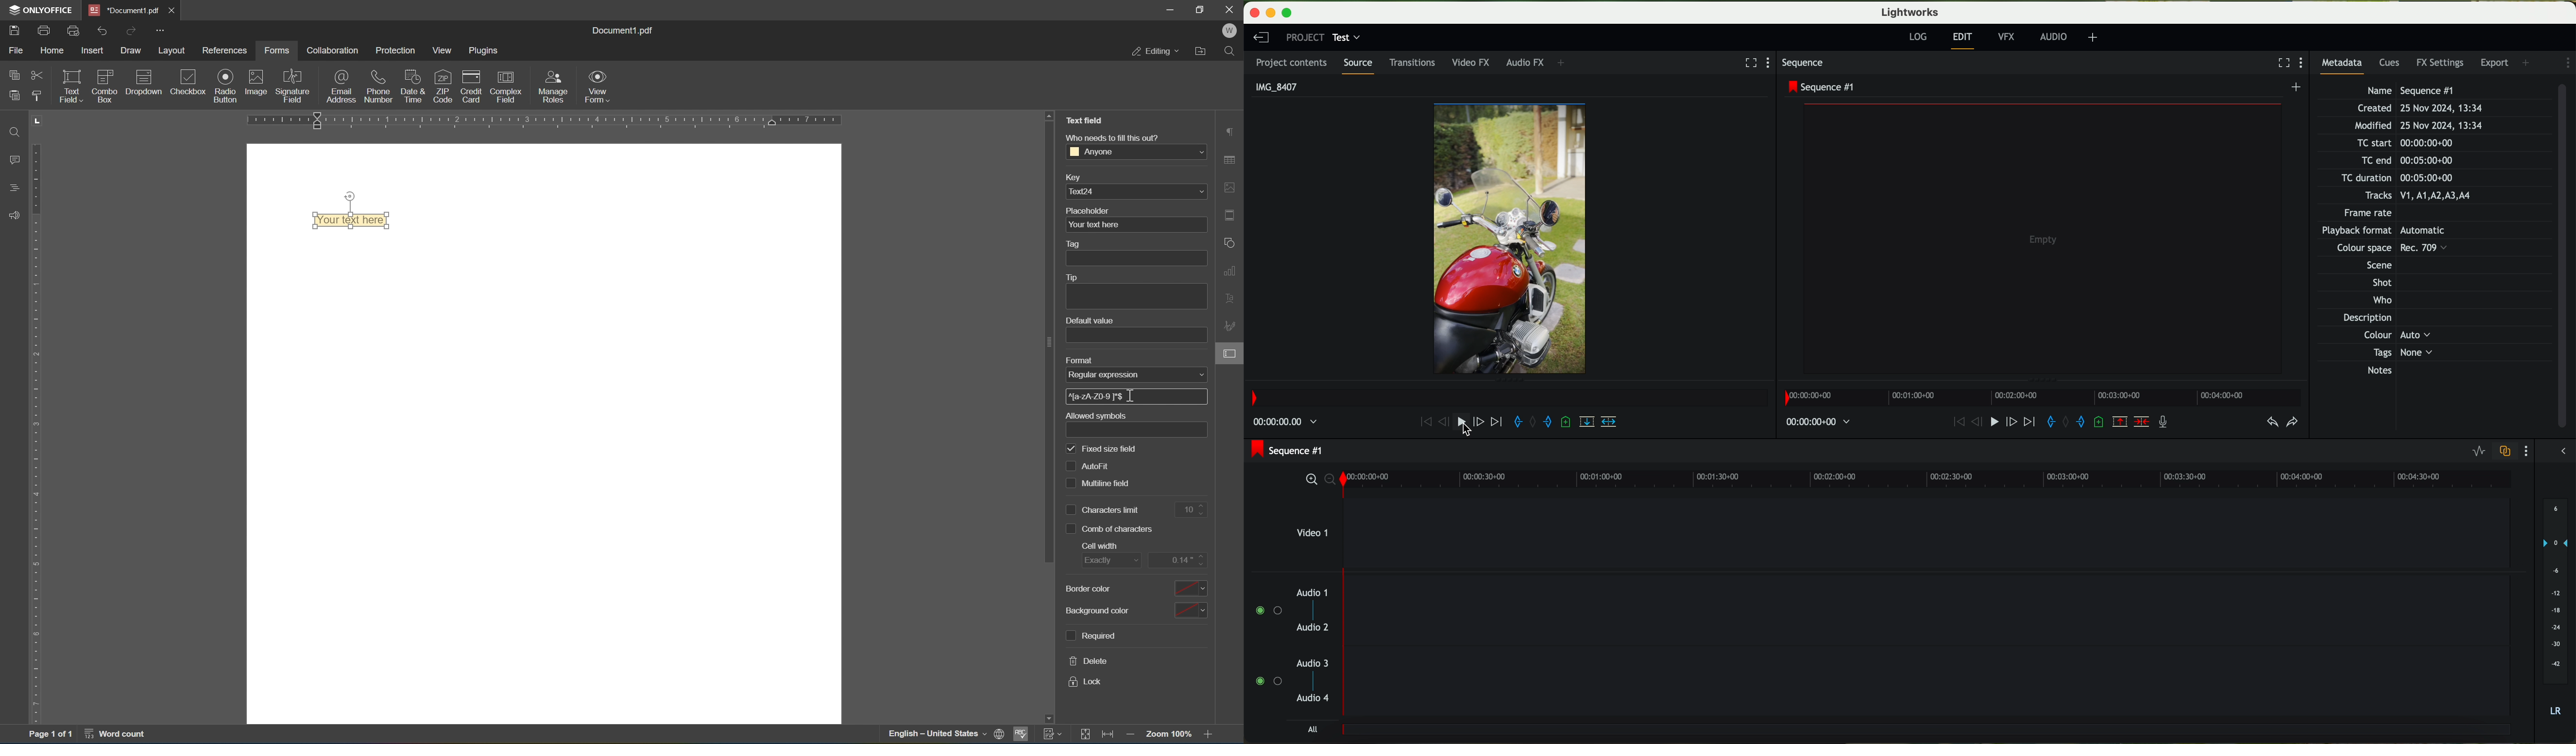 Image resolution: width=2576 pixels, height=756 pixels. Describe the element at coordinates (1098, 395) in the screenshot. I see `^[a-zA-Z0-9 ]*$` at that location.